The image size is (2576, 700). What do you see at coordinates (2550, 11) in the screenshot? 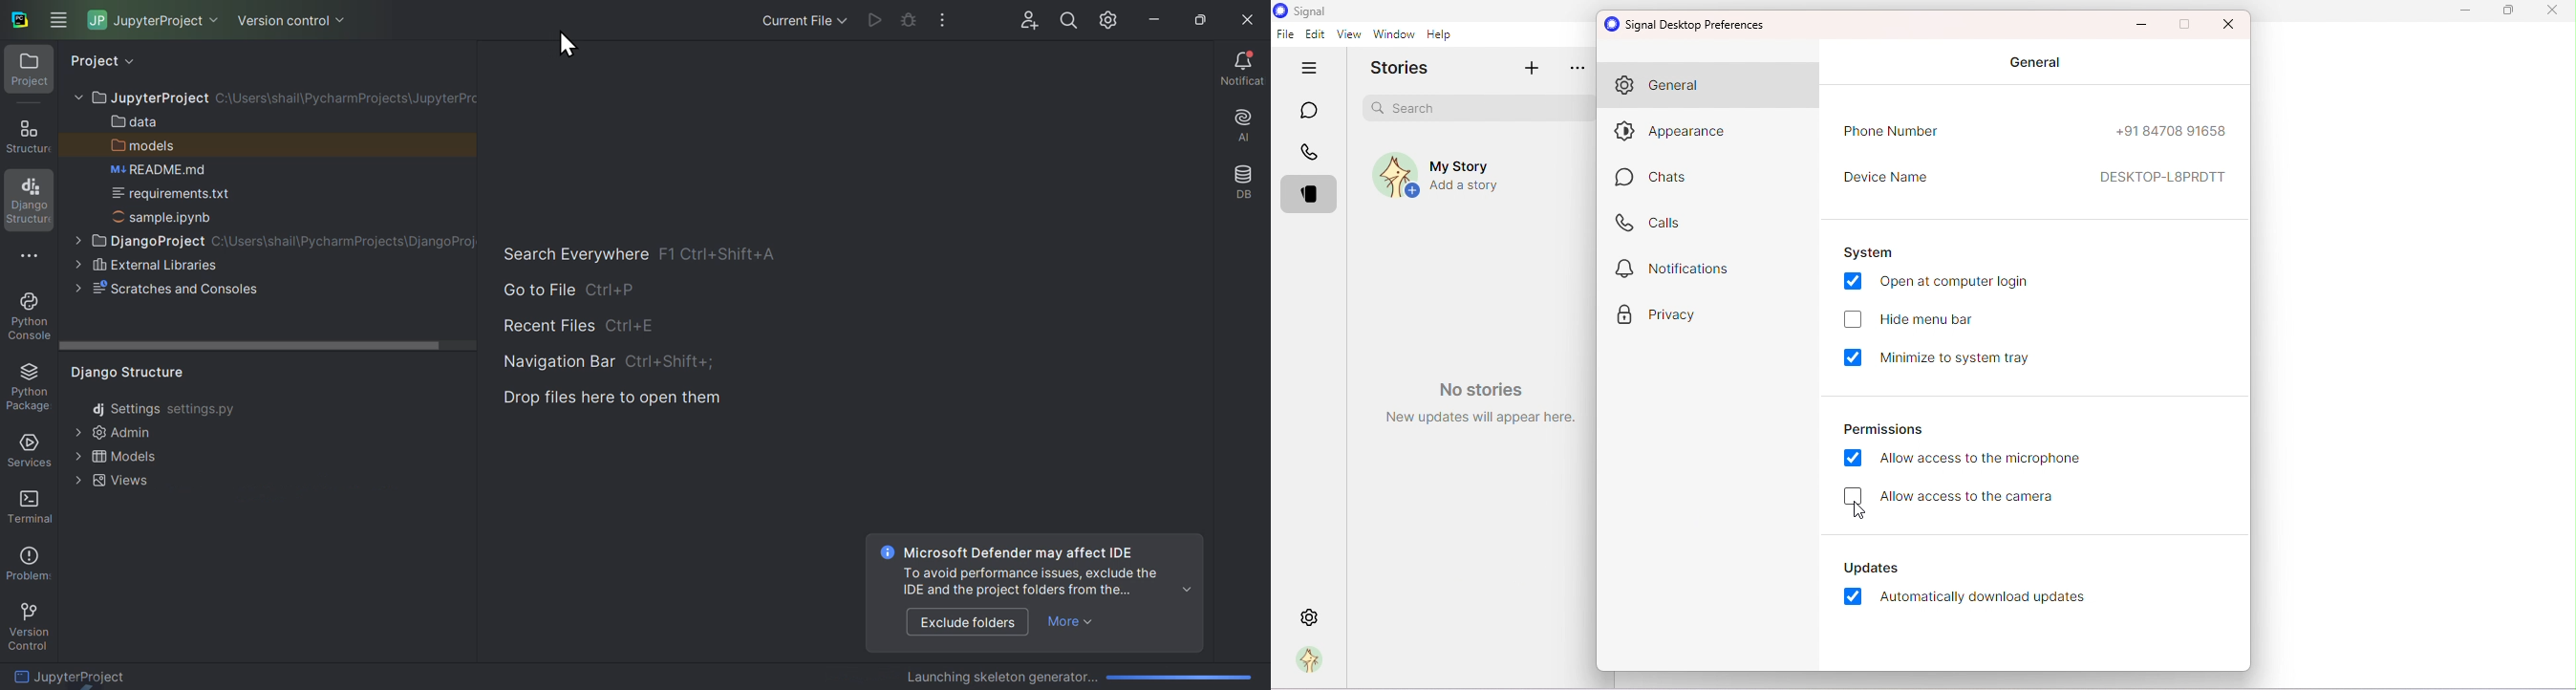
I see `Close` at bounding box center [2550, 11].